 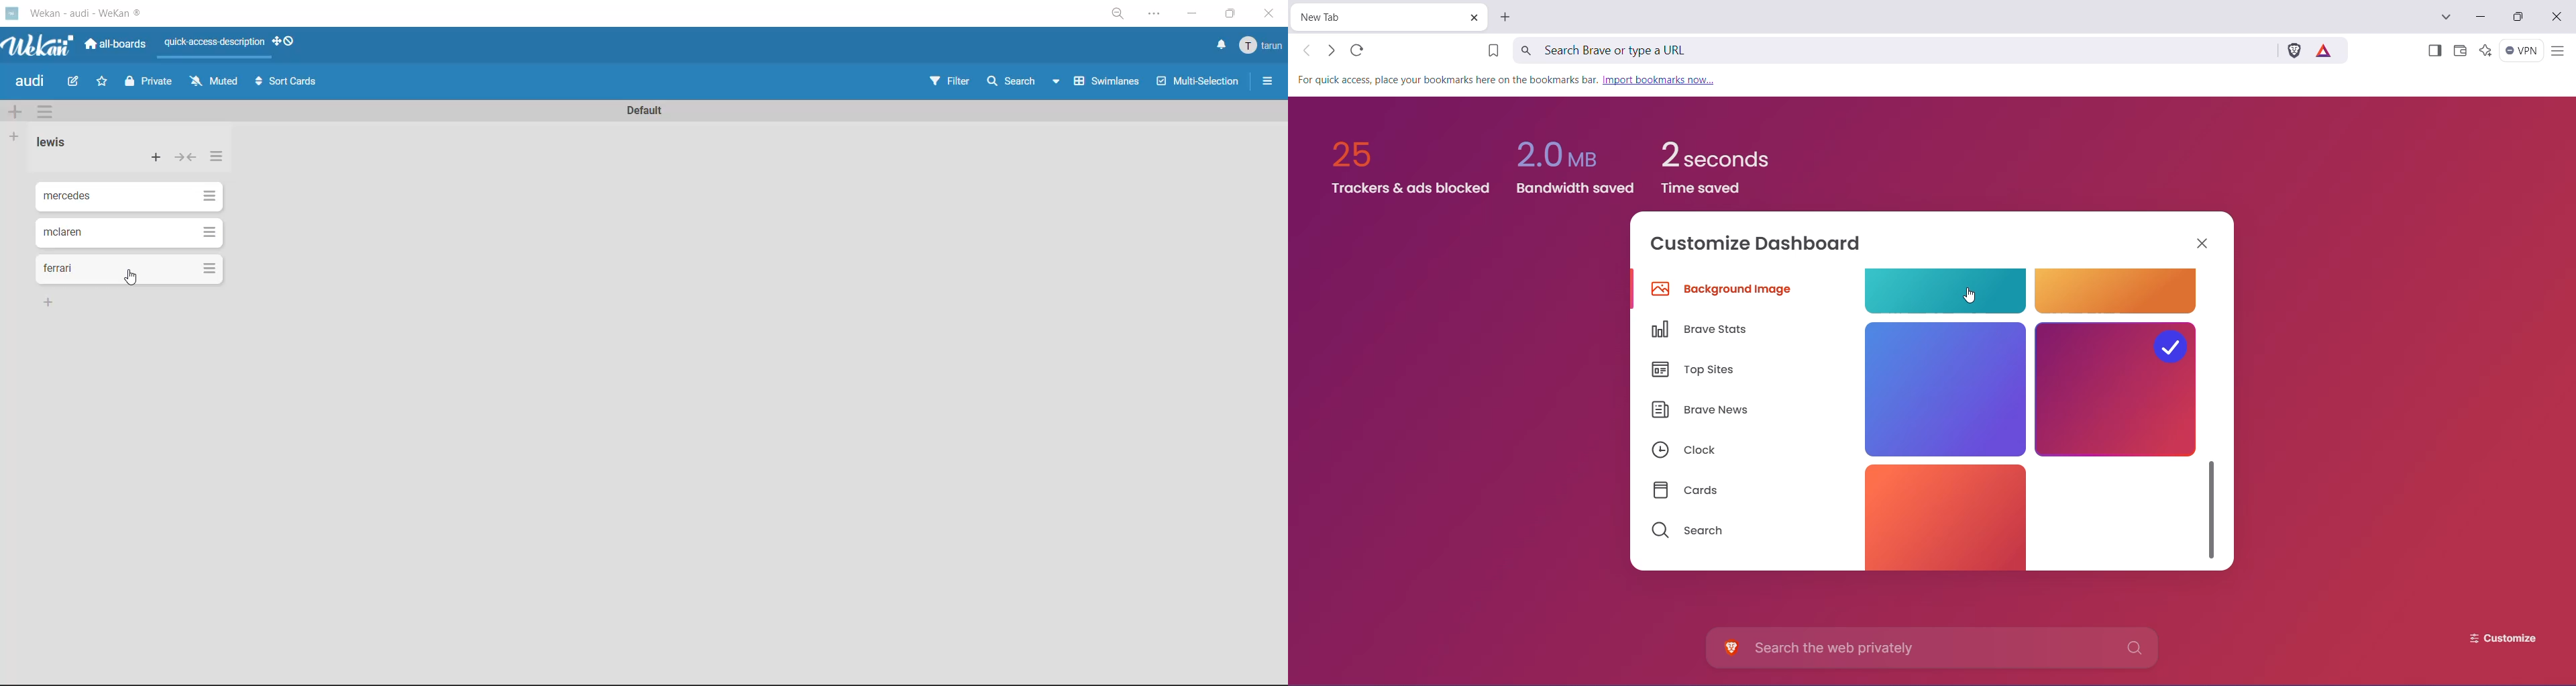 I want to click on Click to go back, hold to see history, so click(x=1307, y=50).